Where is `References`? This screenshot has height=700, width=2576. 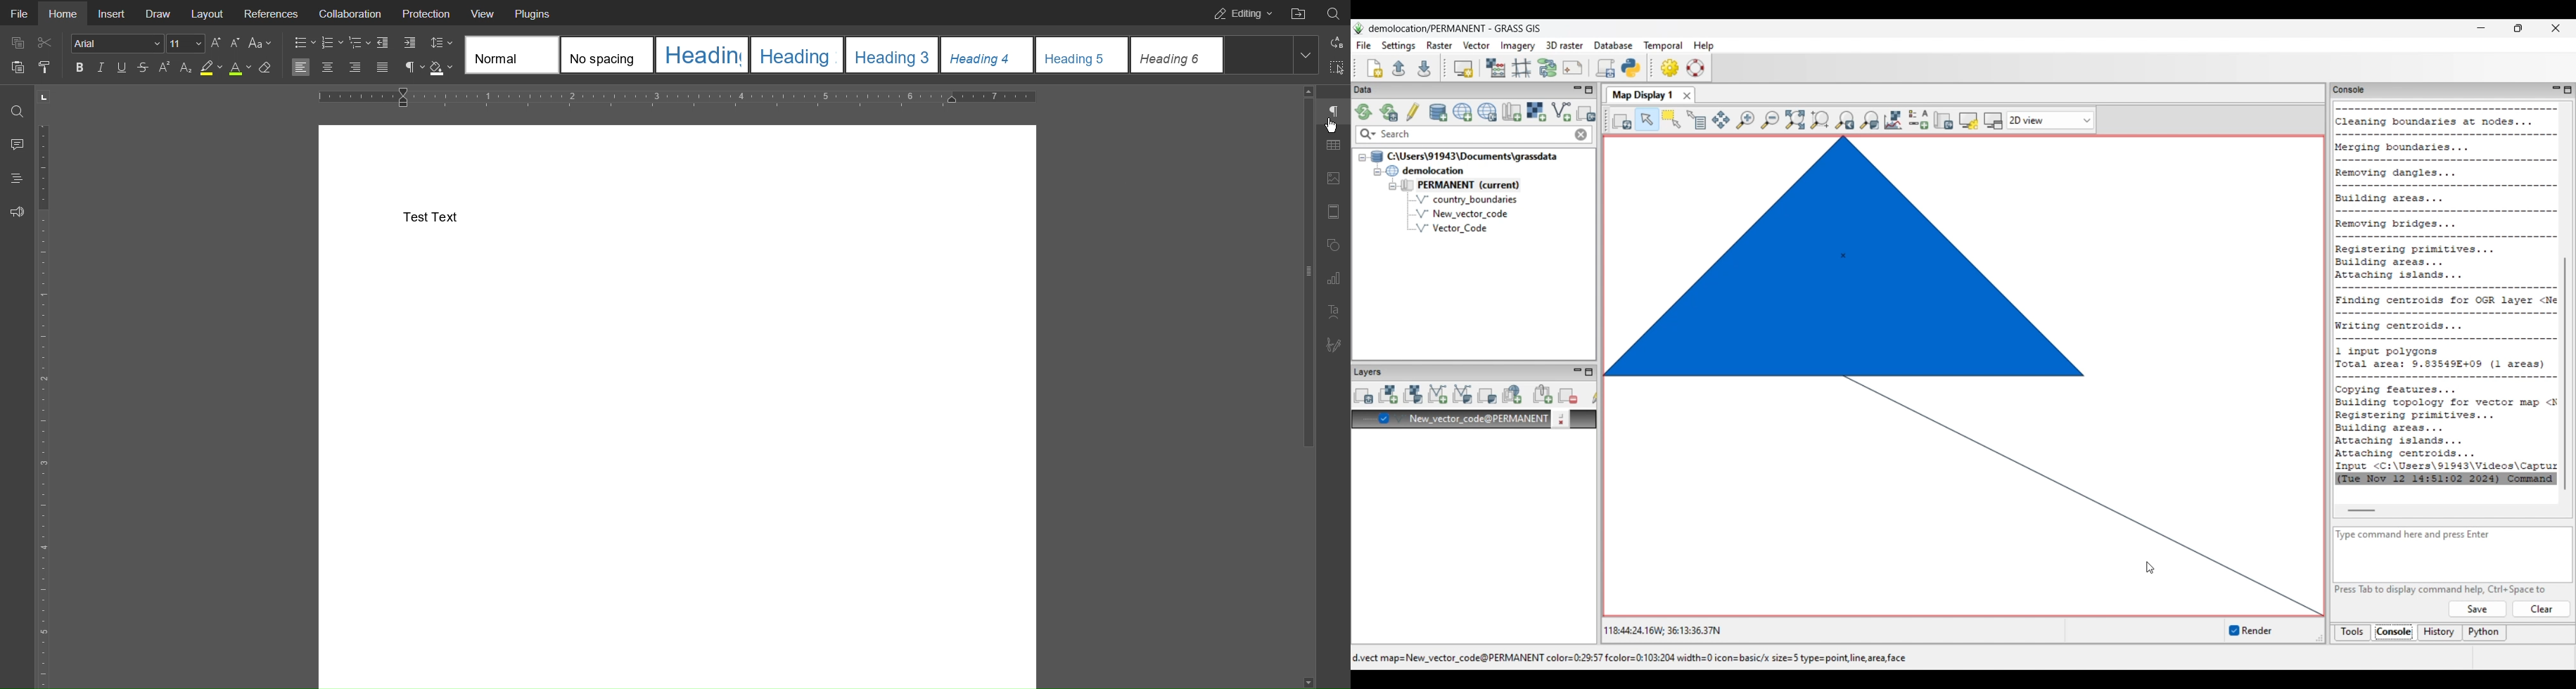
References is located at coordinates (272, 13).